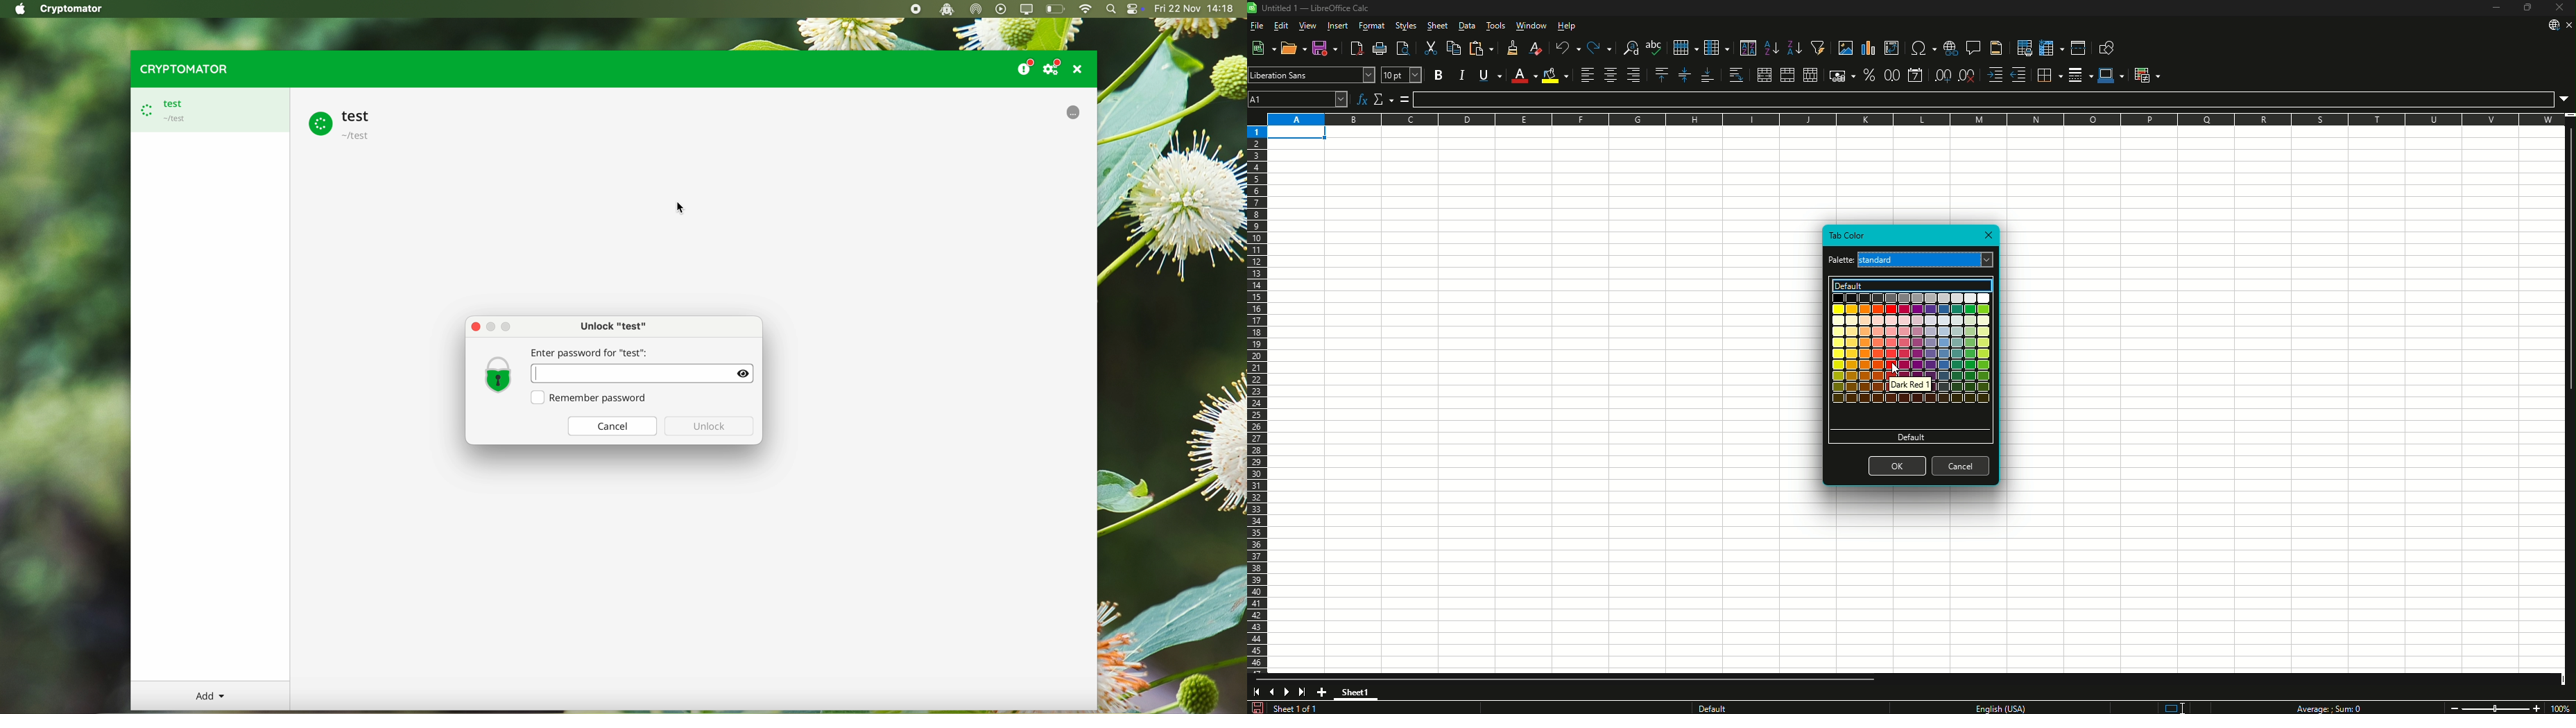 Image resolution: width=2576 pixels, height=728 pixels. Describe the element at coordinates (1135, 10) in the screenshot. I see `controls` at that location.